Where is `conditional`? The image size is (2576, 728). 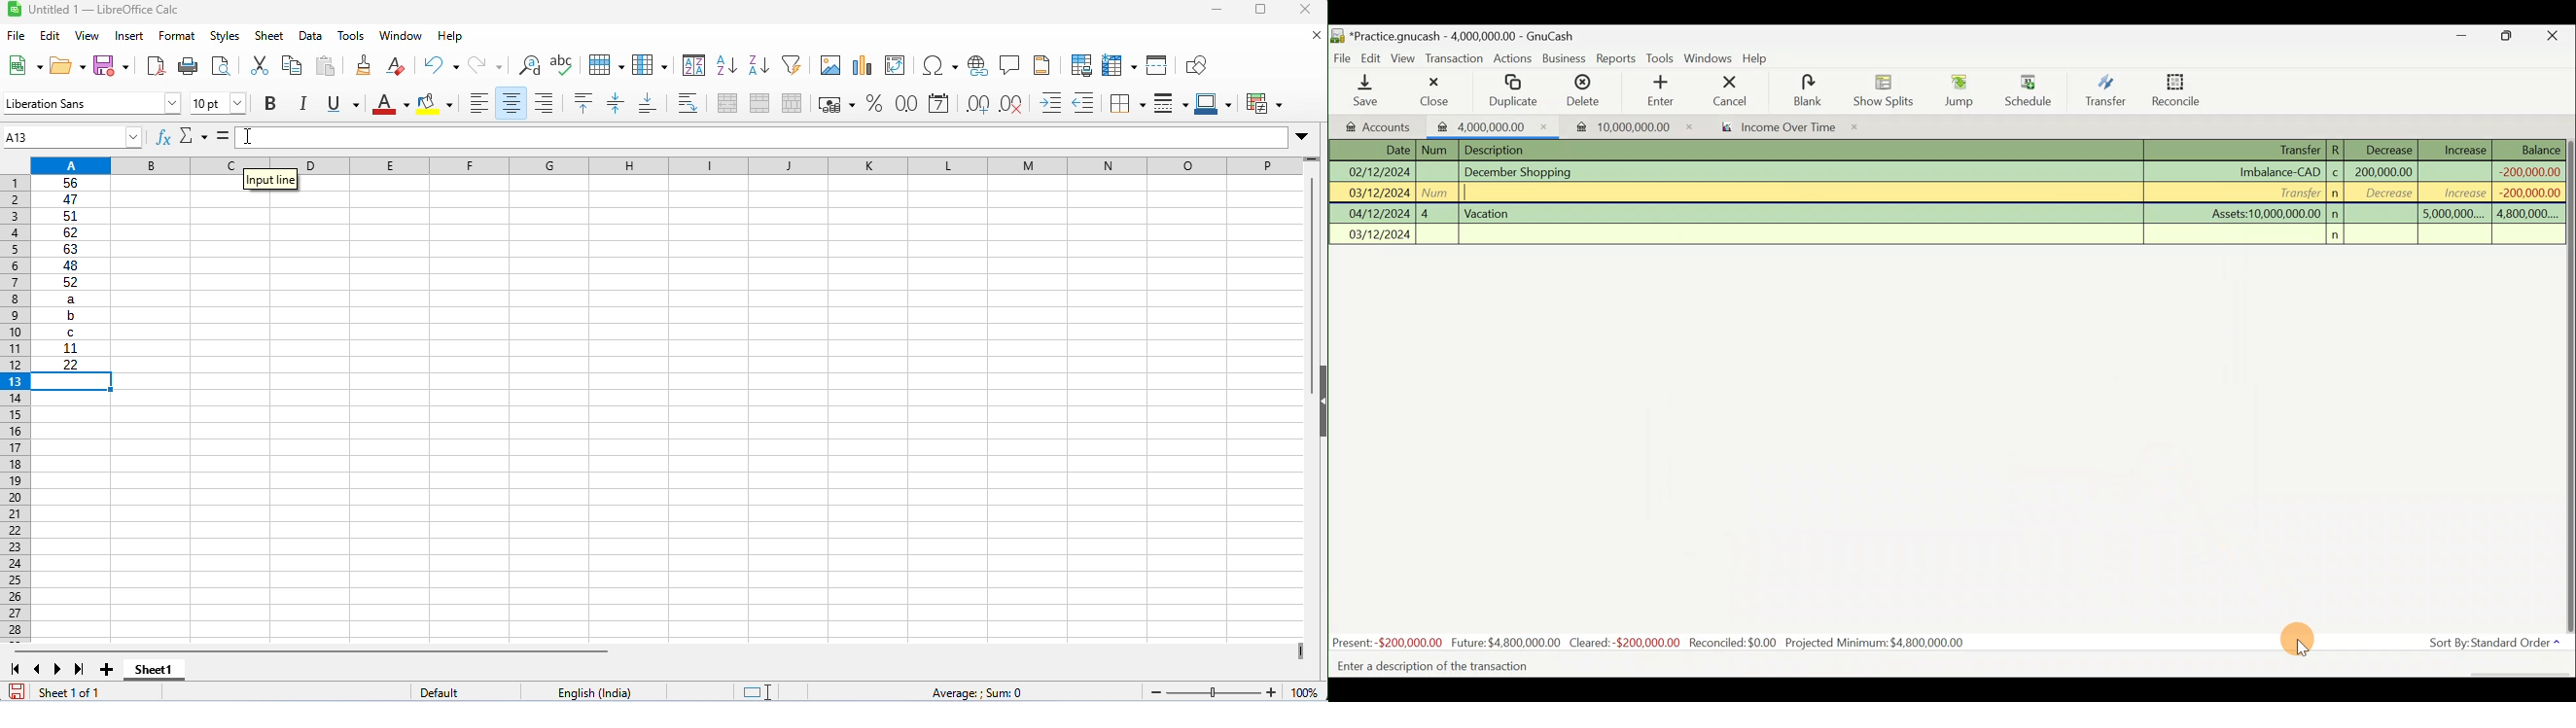 conditional is located at coordinates (1263, 102).